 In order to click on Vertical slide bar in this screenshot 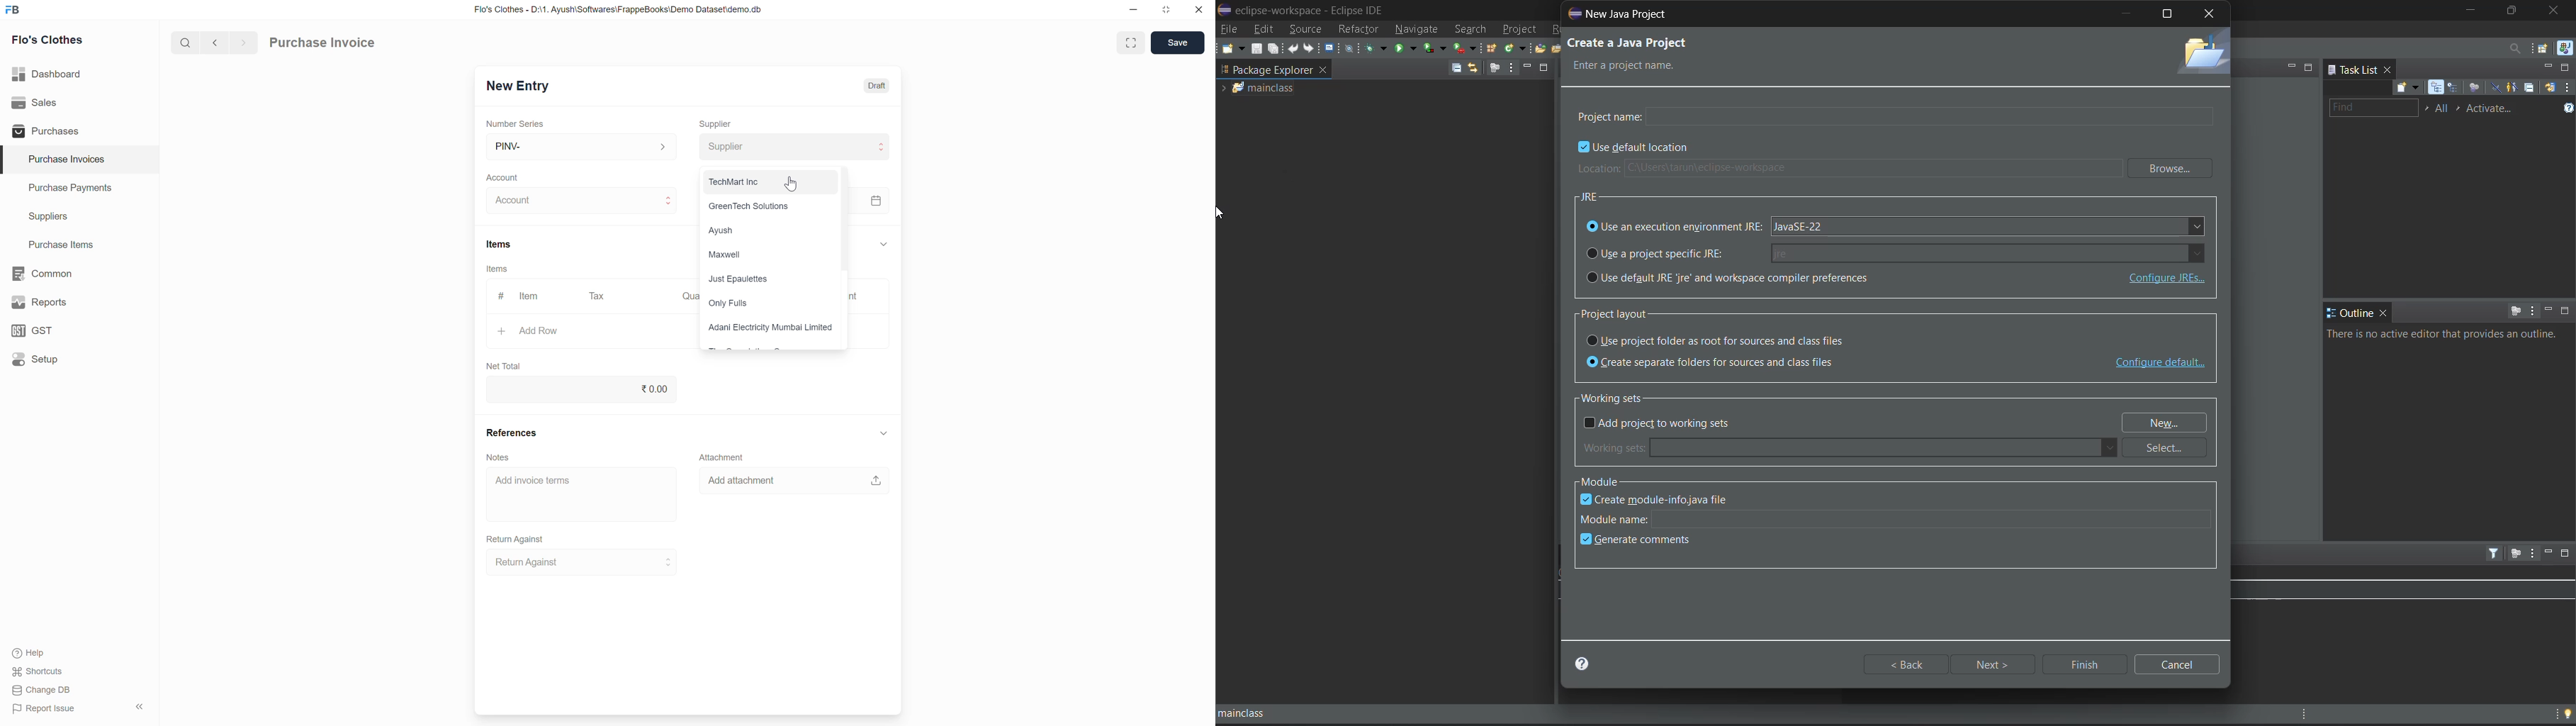, I will do `click(844, 257)`.